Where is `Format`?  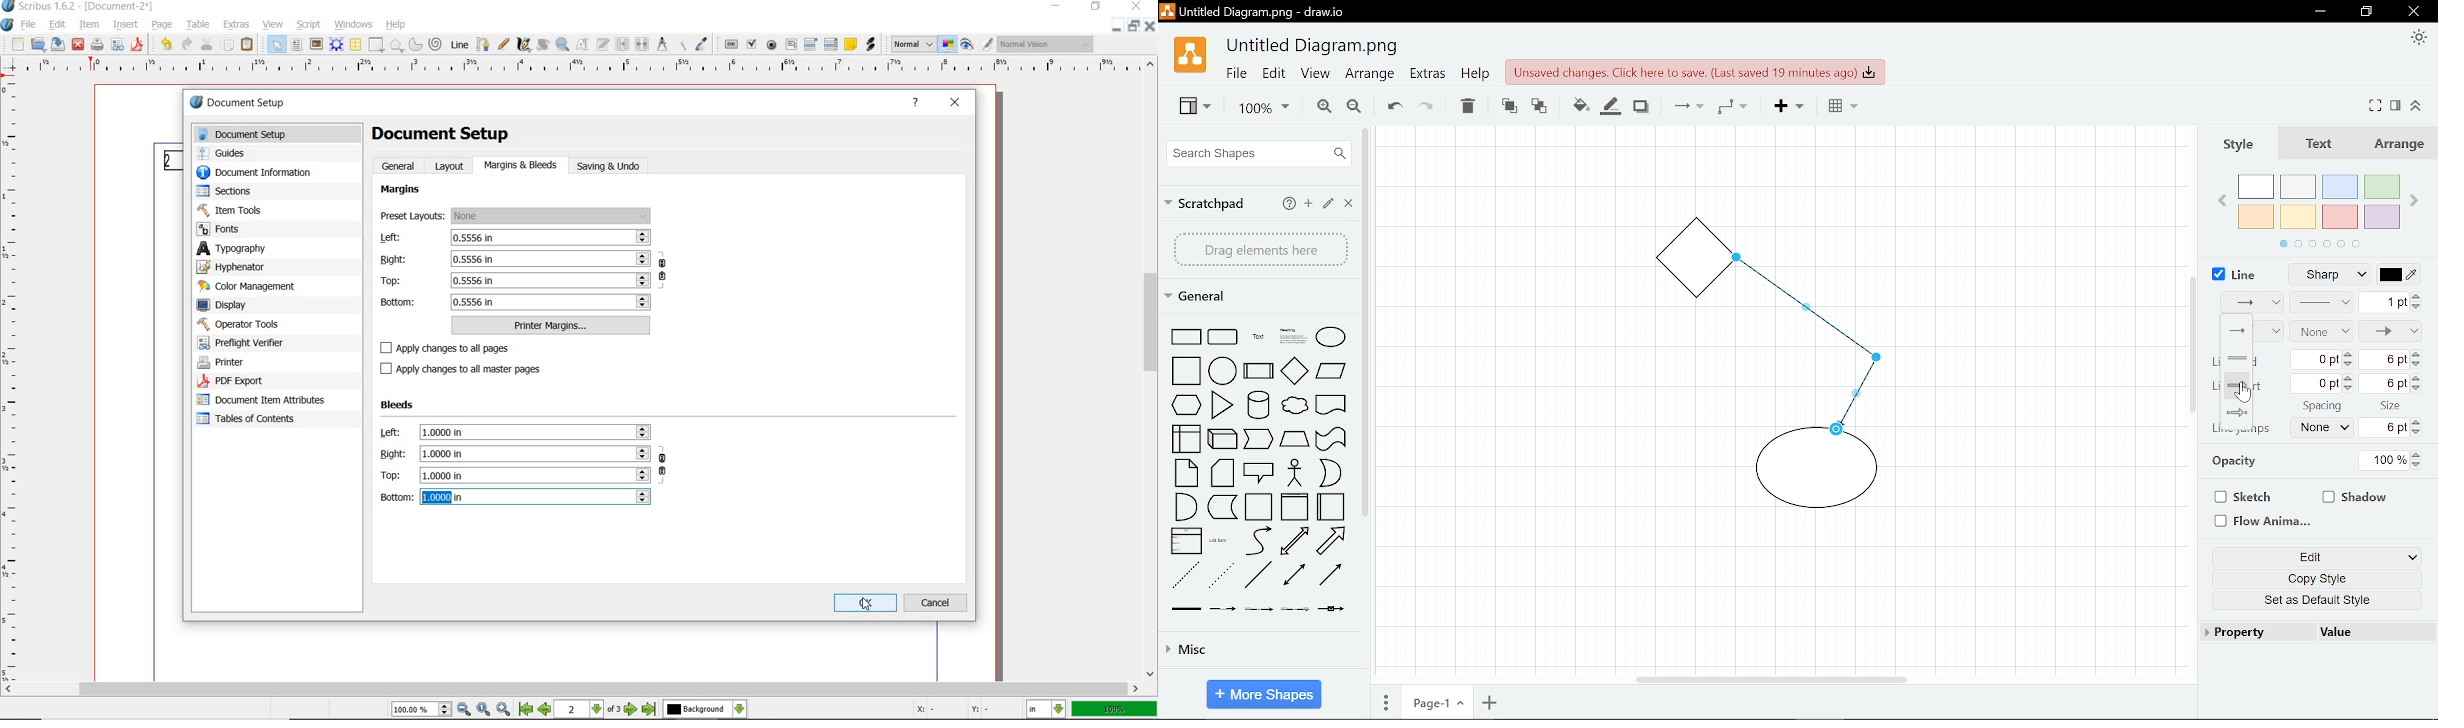 Format is located at coordinates (2398, 105).